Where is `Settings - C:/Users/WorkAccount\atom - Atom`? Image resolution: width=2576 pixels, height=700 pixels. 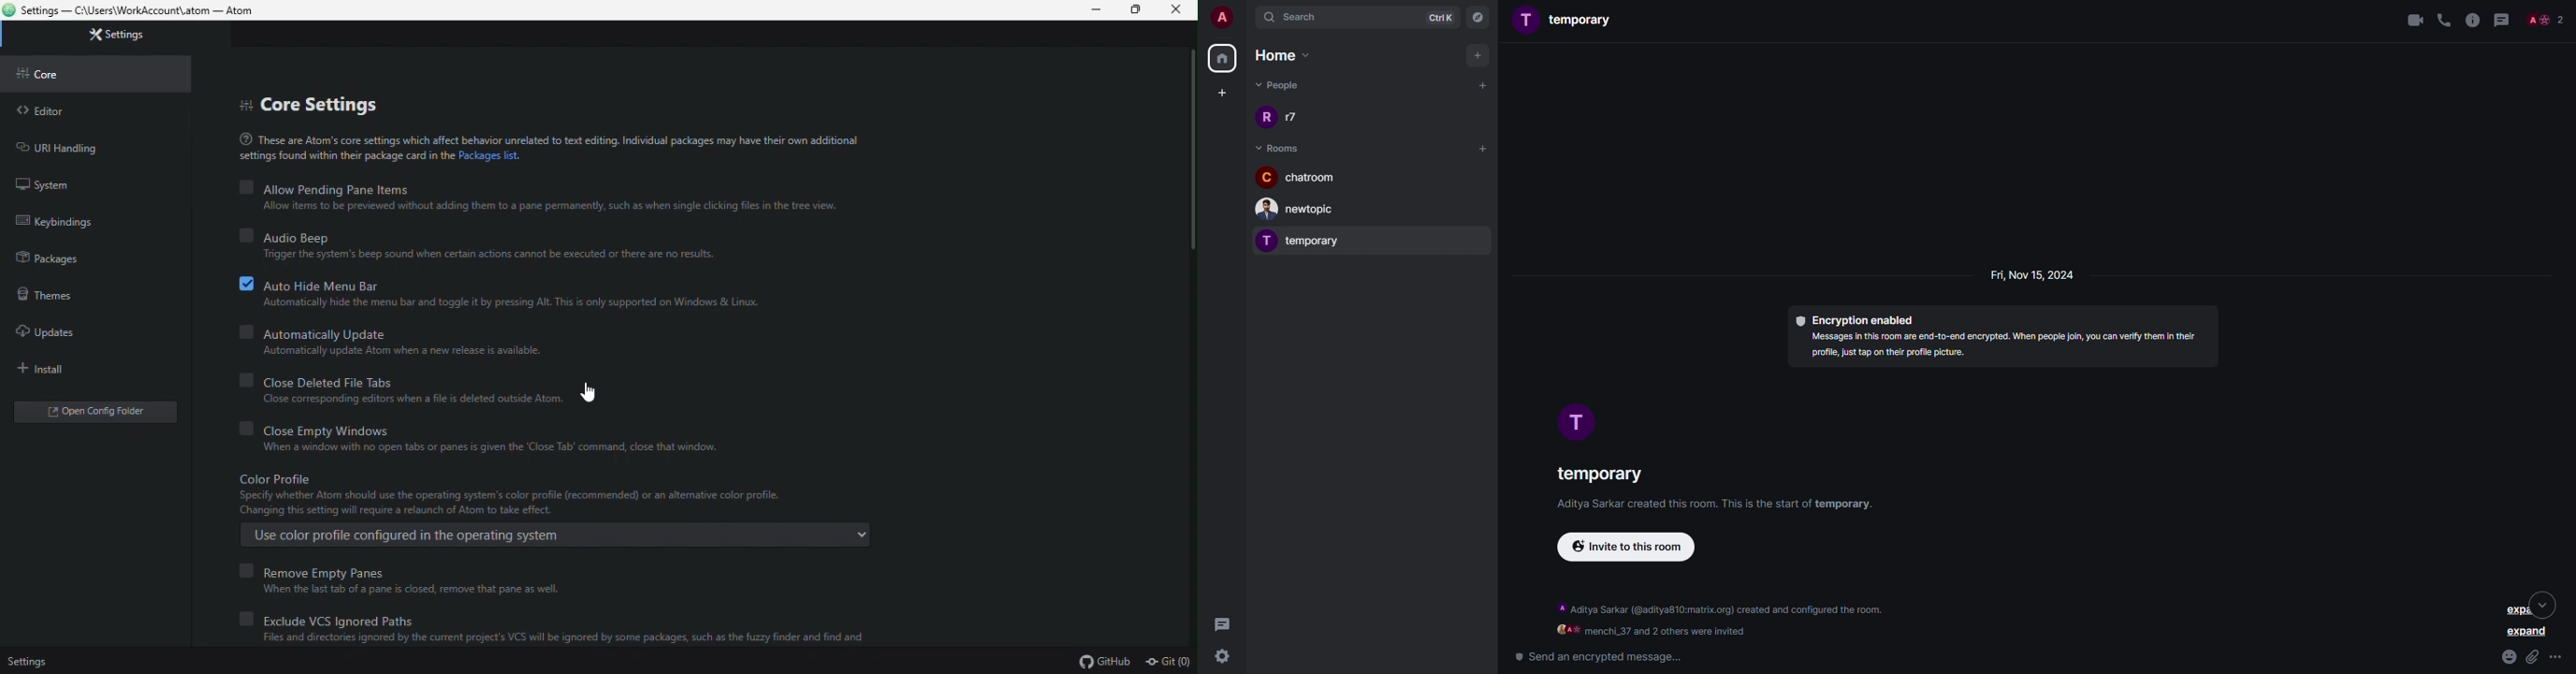
Settings - C:/Users/WorkAccount\atom - Atom is located at coordinates (135, 11).